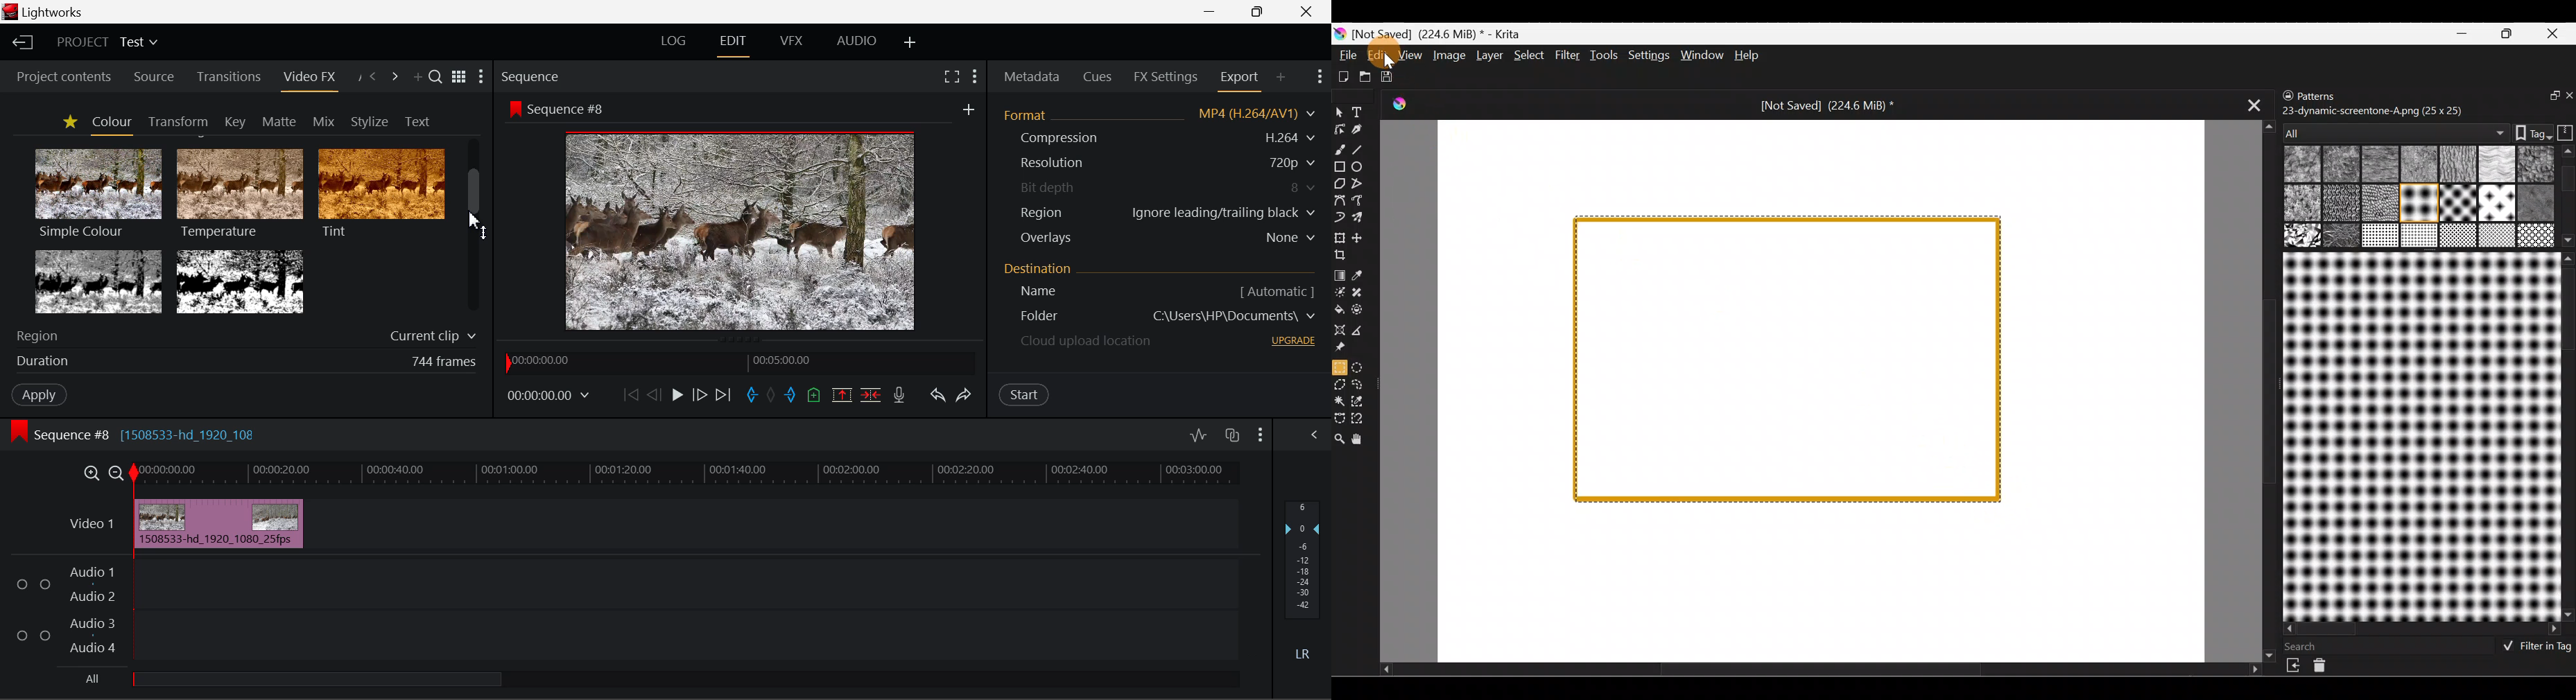 Image resolution: width=2576 pixels, height=700 pixels. What do you see at coordinates (1293, 137) in the screenshot?
I see `H.264 ` at bounding box center [1293, 137].